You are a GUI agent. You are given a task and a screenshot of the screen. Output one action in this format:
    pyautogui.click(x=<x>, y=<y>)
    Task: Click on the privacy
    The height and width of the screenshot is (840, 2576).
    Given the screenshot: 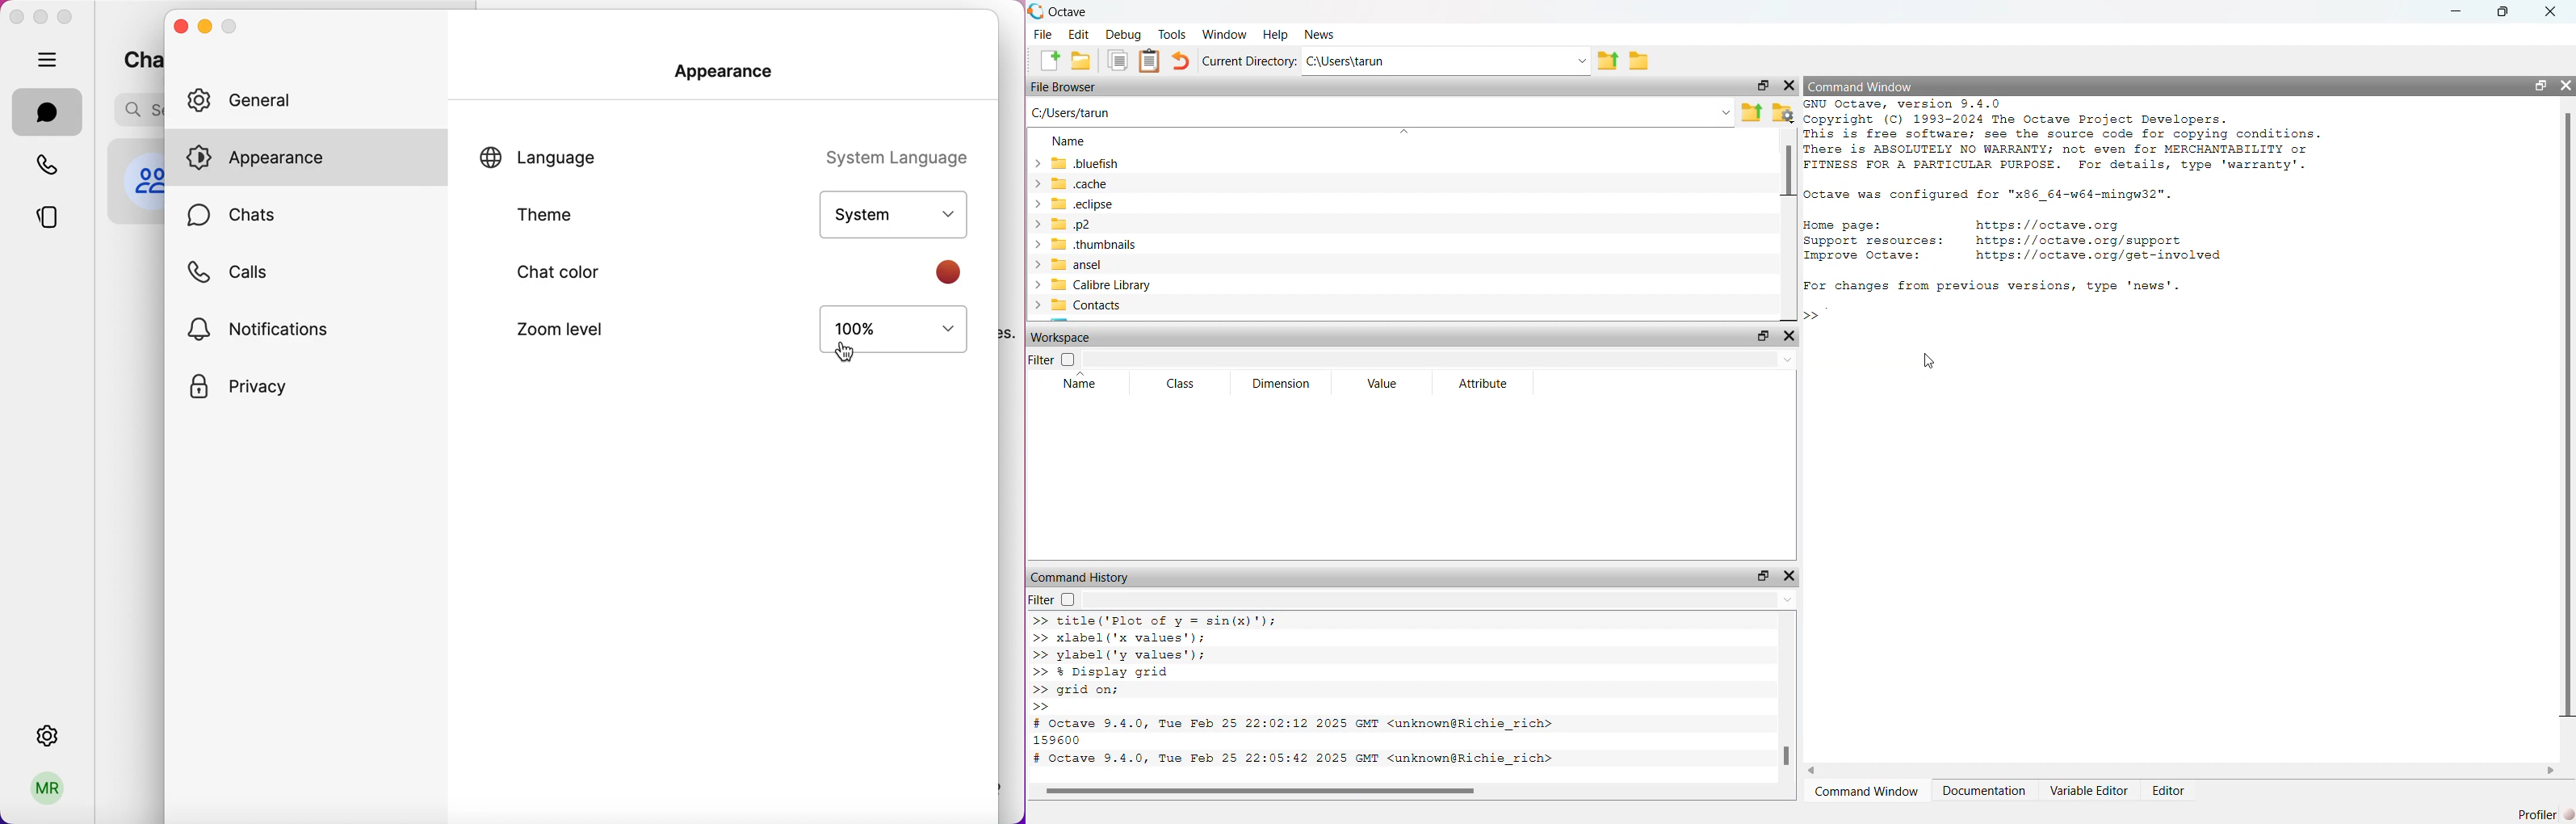 What is the action you would take?
    pyautogui.click(x=253, y=391)
    